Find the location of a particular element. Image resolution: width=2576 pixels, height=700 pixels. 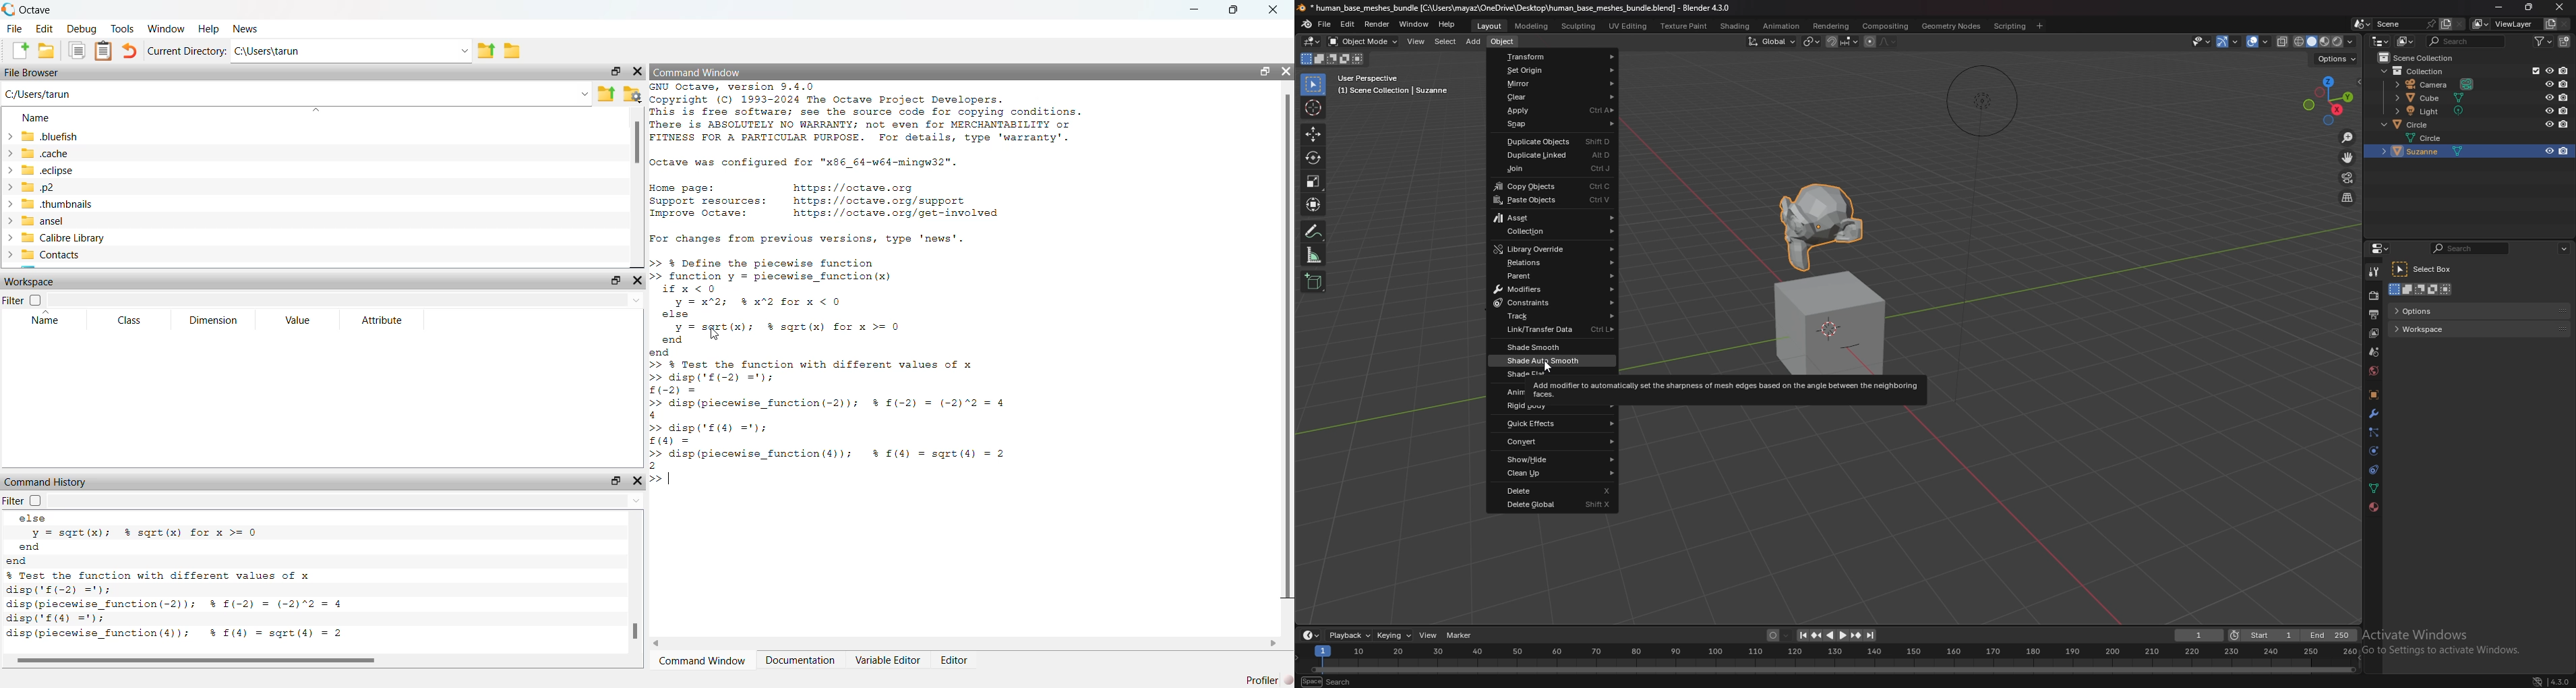

scale is located at coordinates (1314, 182).